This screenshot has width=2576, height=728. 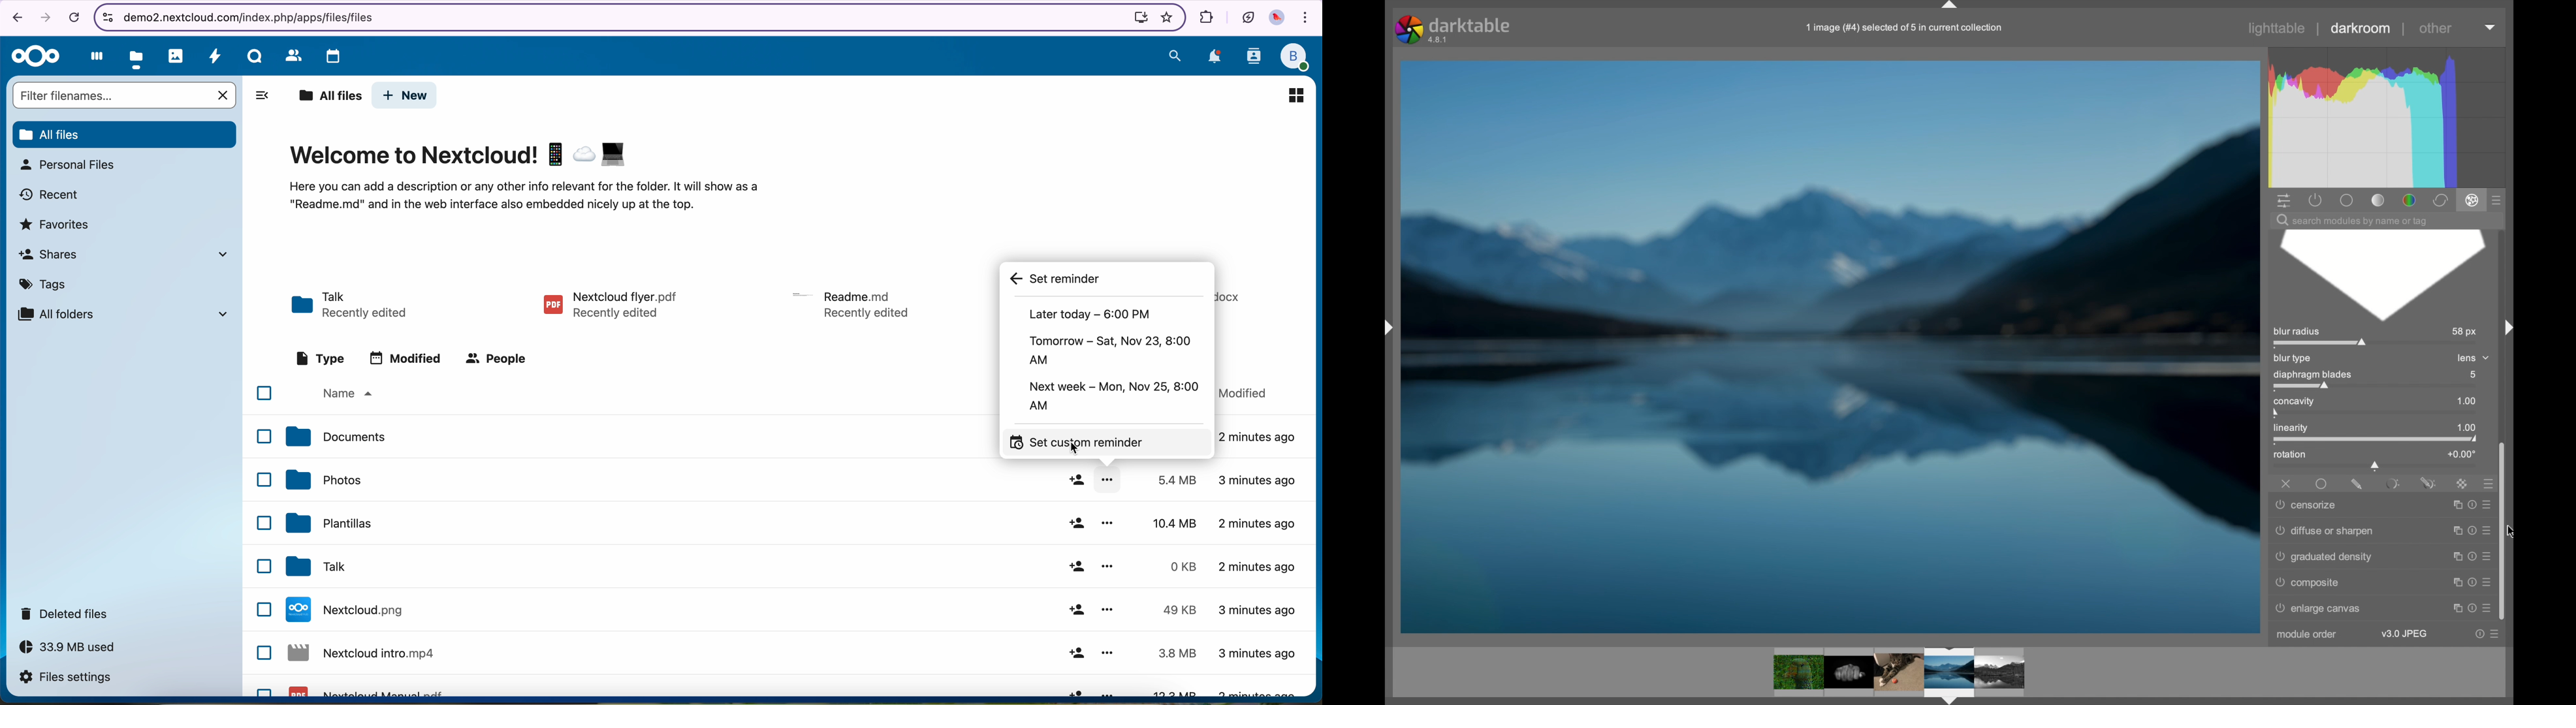 What do you see at coordinates (2487, 554) in the screenshot?
I see `more options` at bounding box center [2487, 554].